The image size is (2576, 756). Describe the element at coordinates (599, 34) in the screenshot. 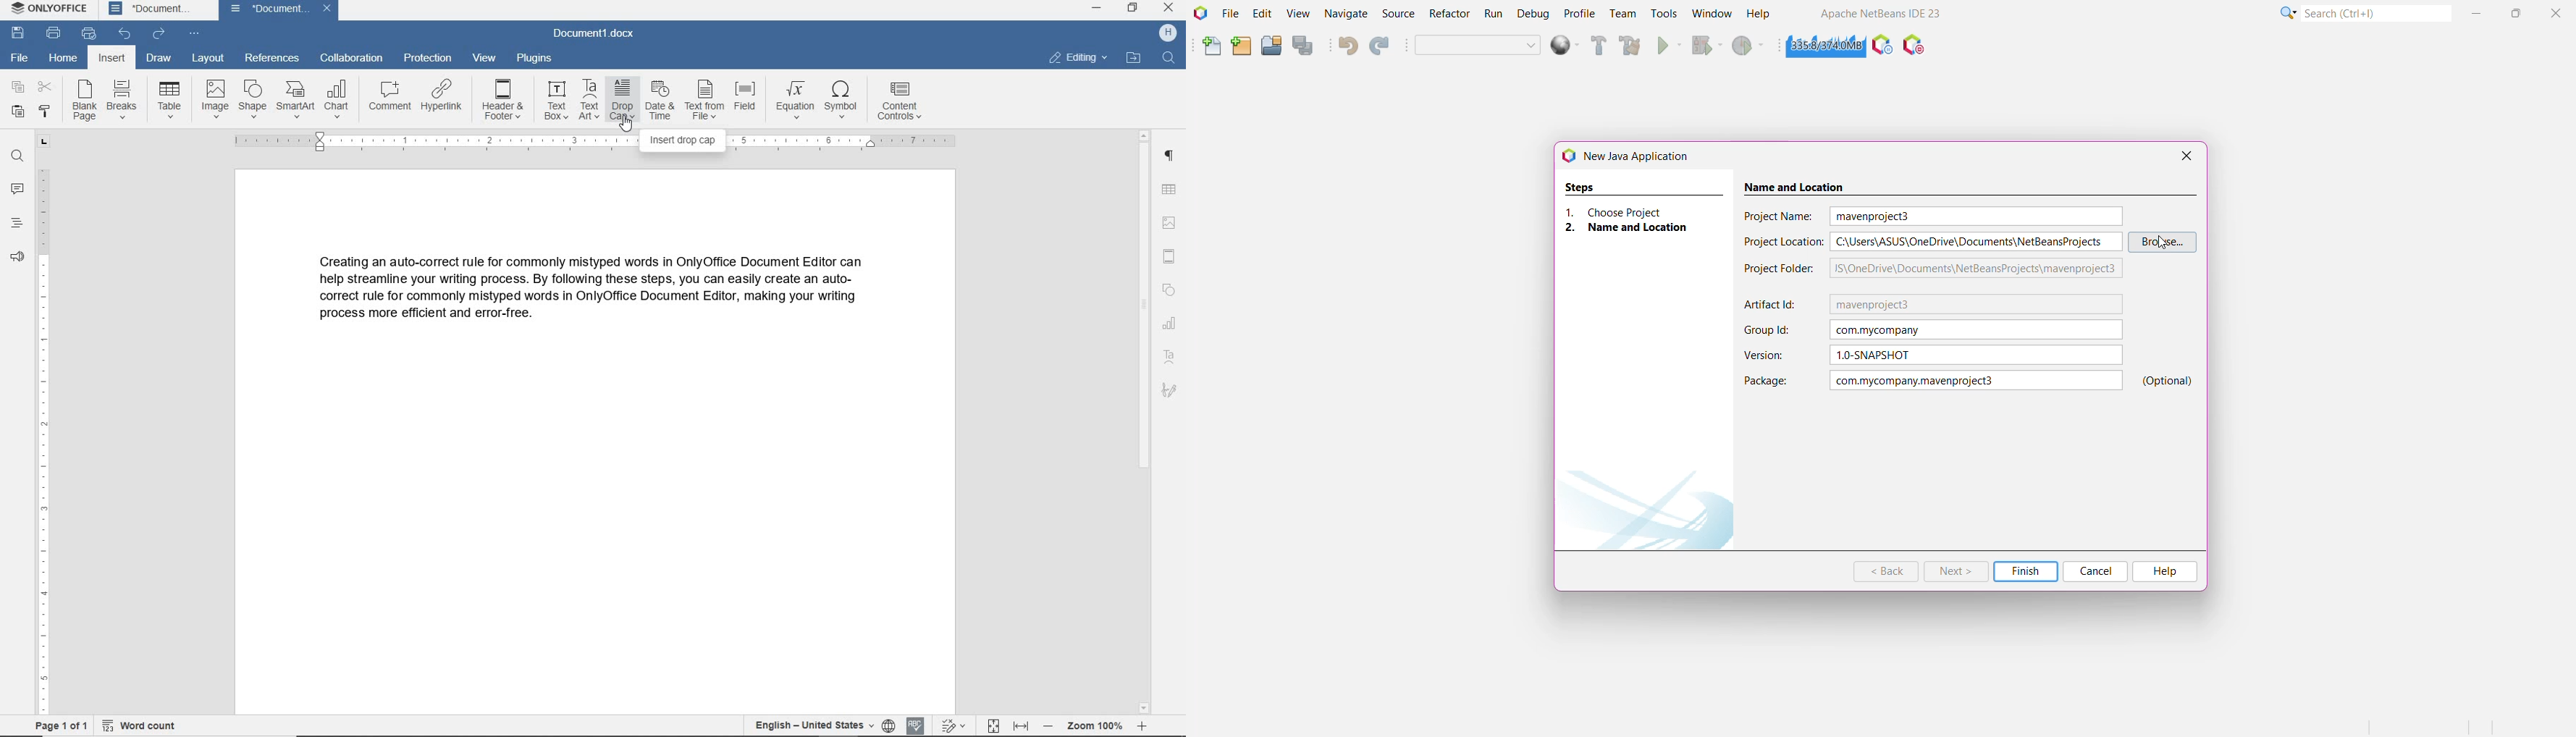

I see `document name` at that location.